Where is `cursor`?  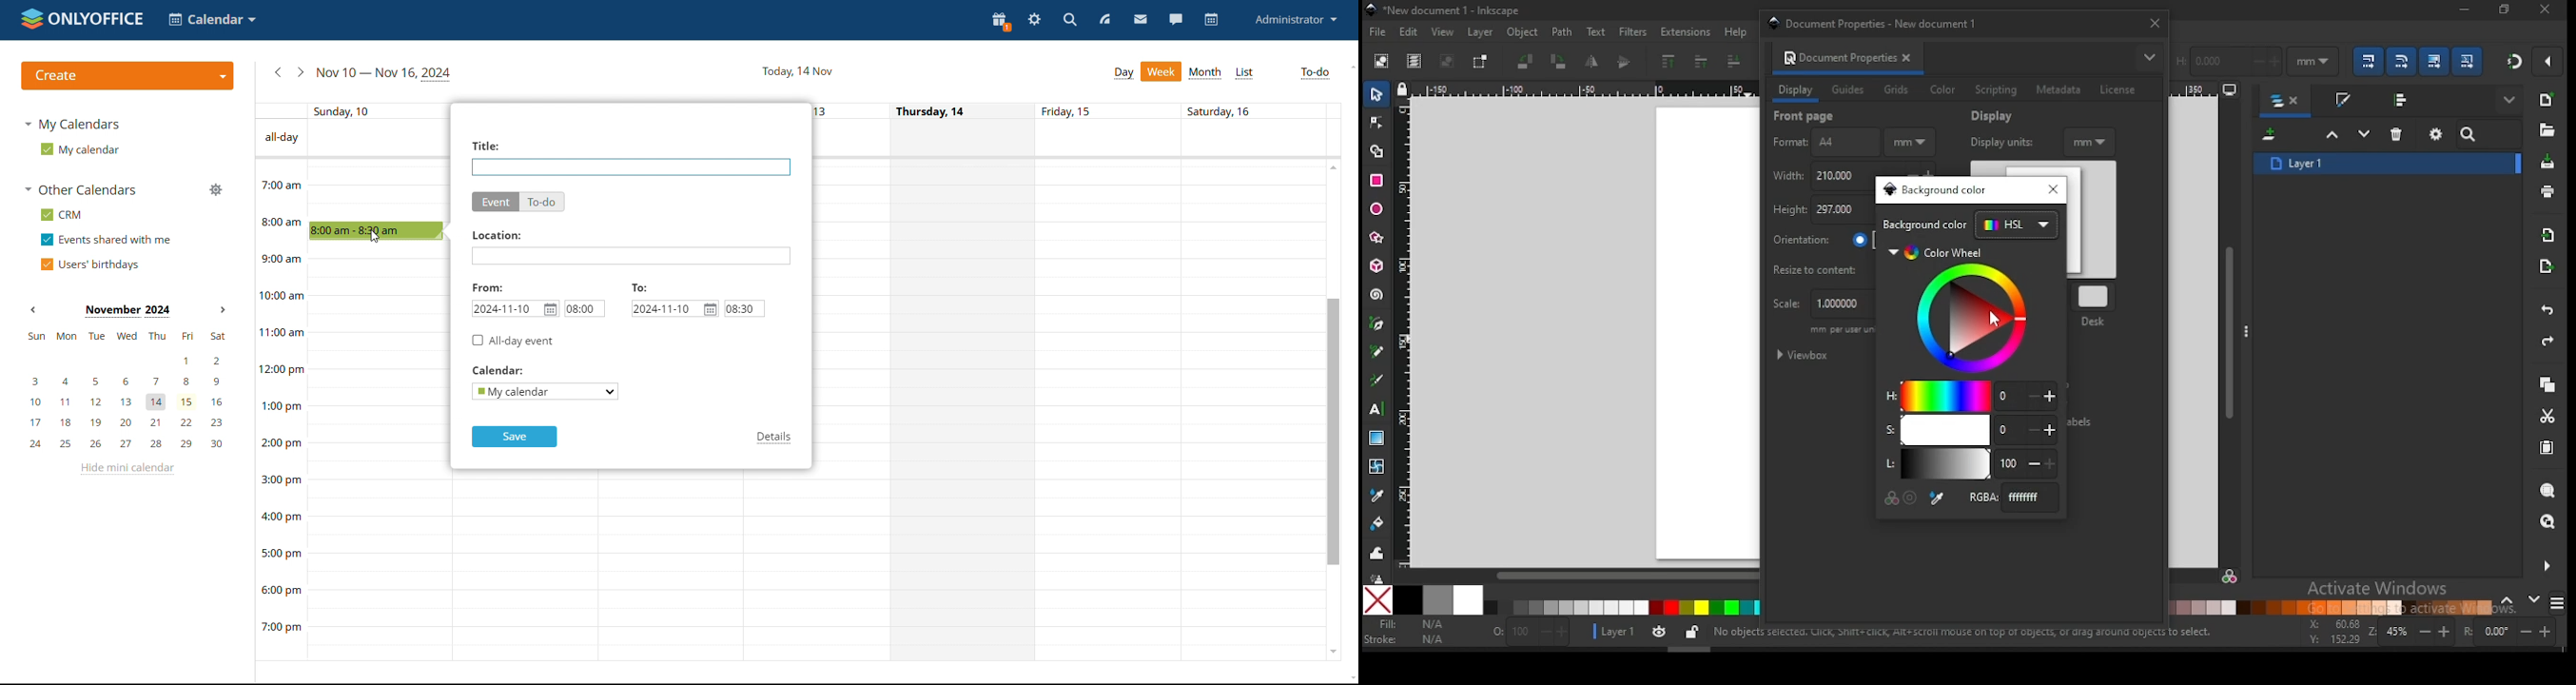
cursor is located at coordinates (1995, 320).